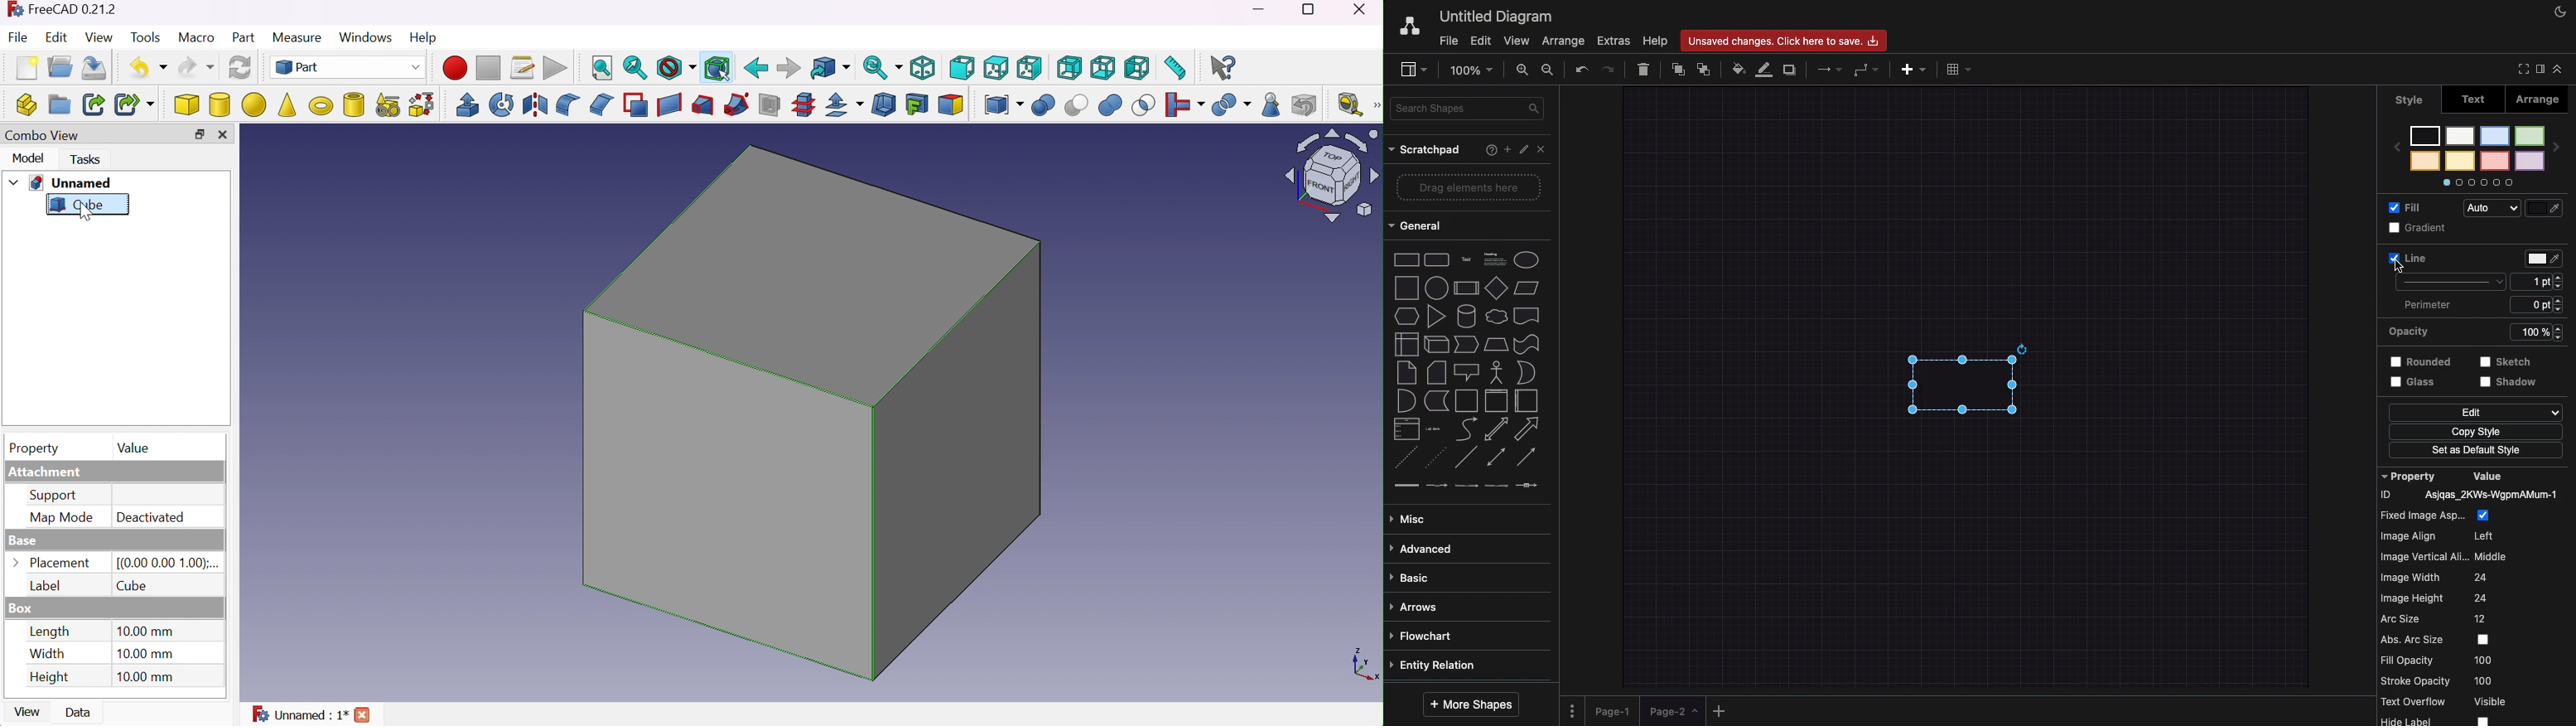 The height and width of the screenshot is (728, 2576). What do you see at coordinates (168, 562) in the screenshot?
I see `[(0.00 0.00 1.00)...` at bounding box center [168, 562].